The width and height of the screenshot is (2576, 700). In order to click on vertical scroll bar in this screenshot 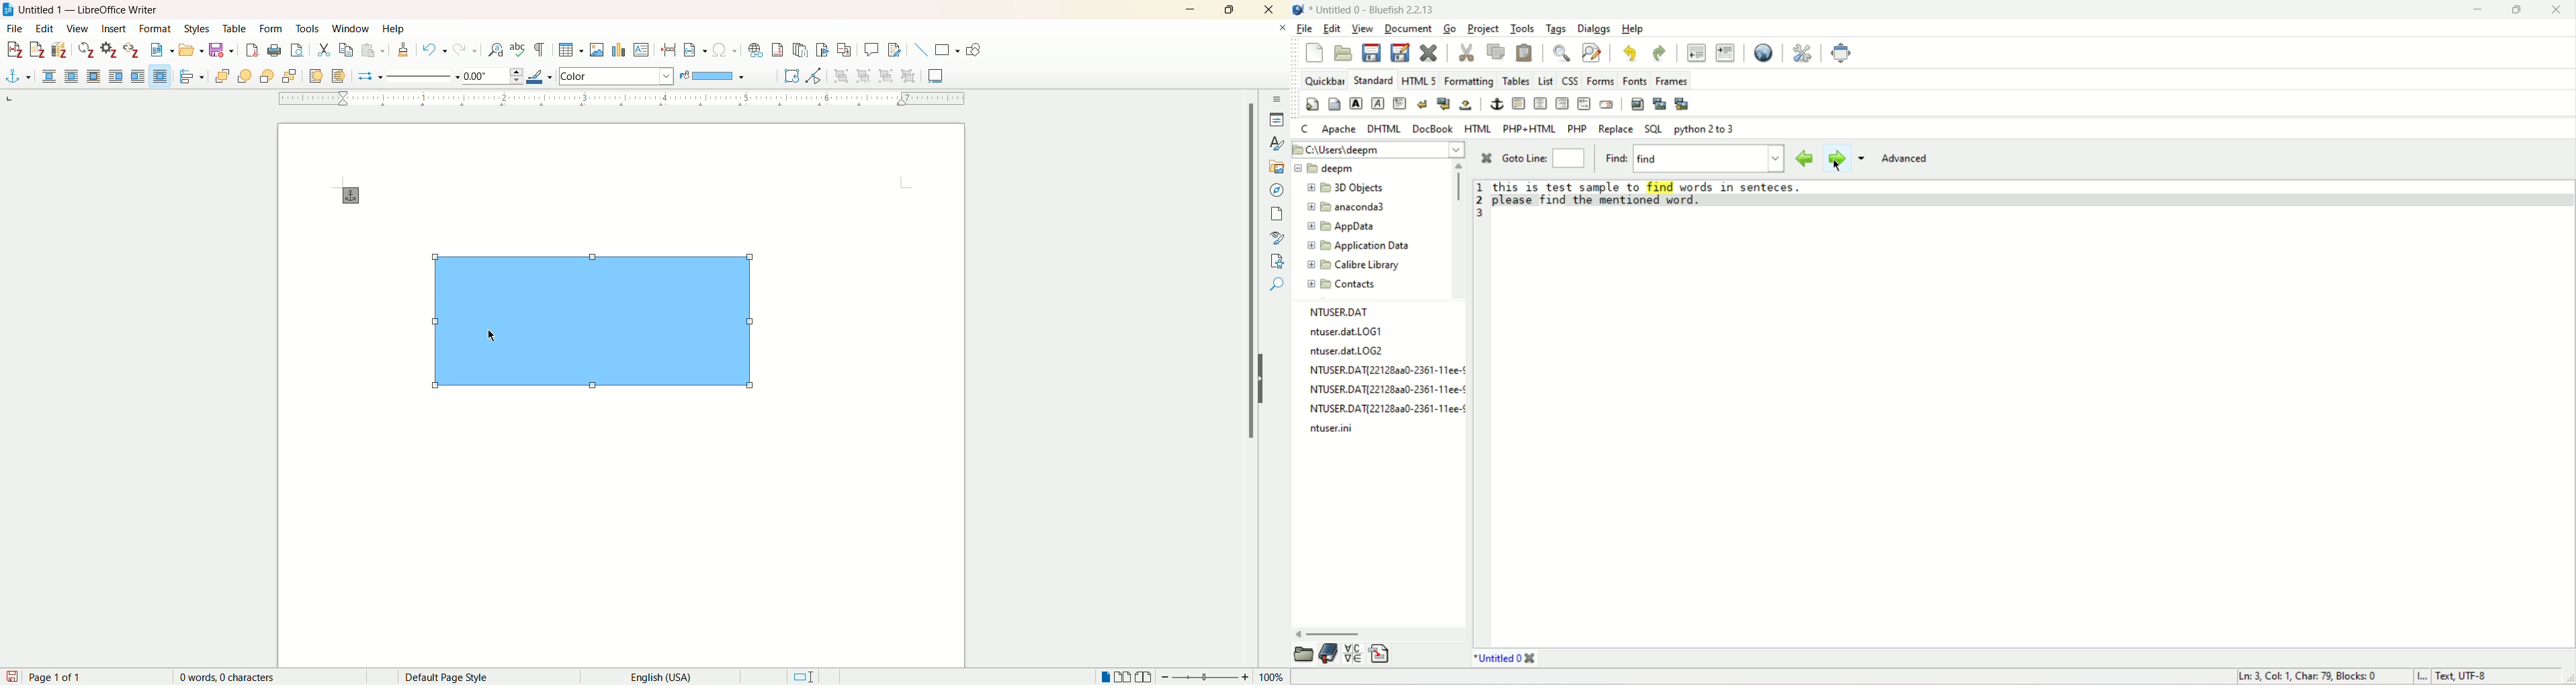, I will do `click(1247, 383)`.